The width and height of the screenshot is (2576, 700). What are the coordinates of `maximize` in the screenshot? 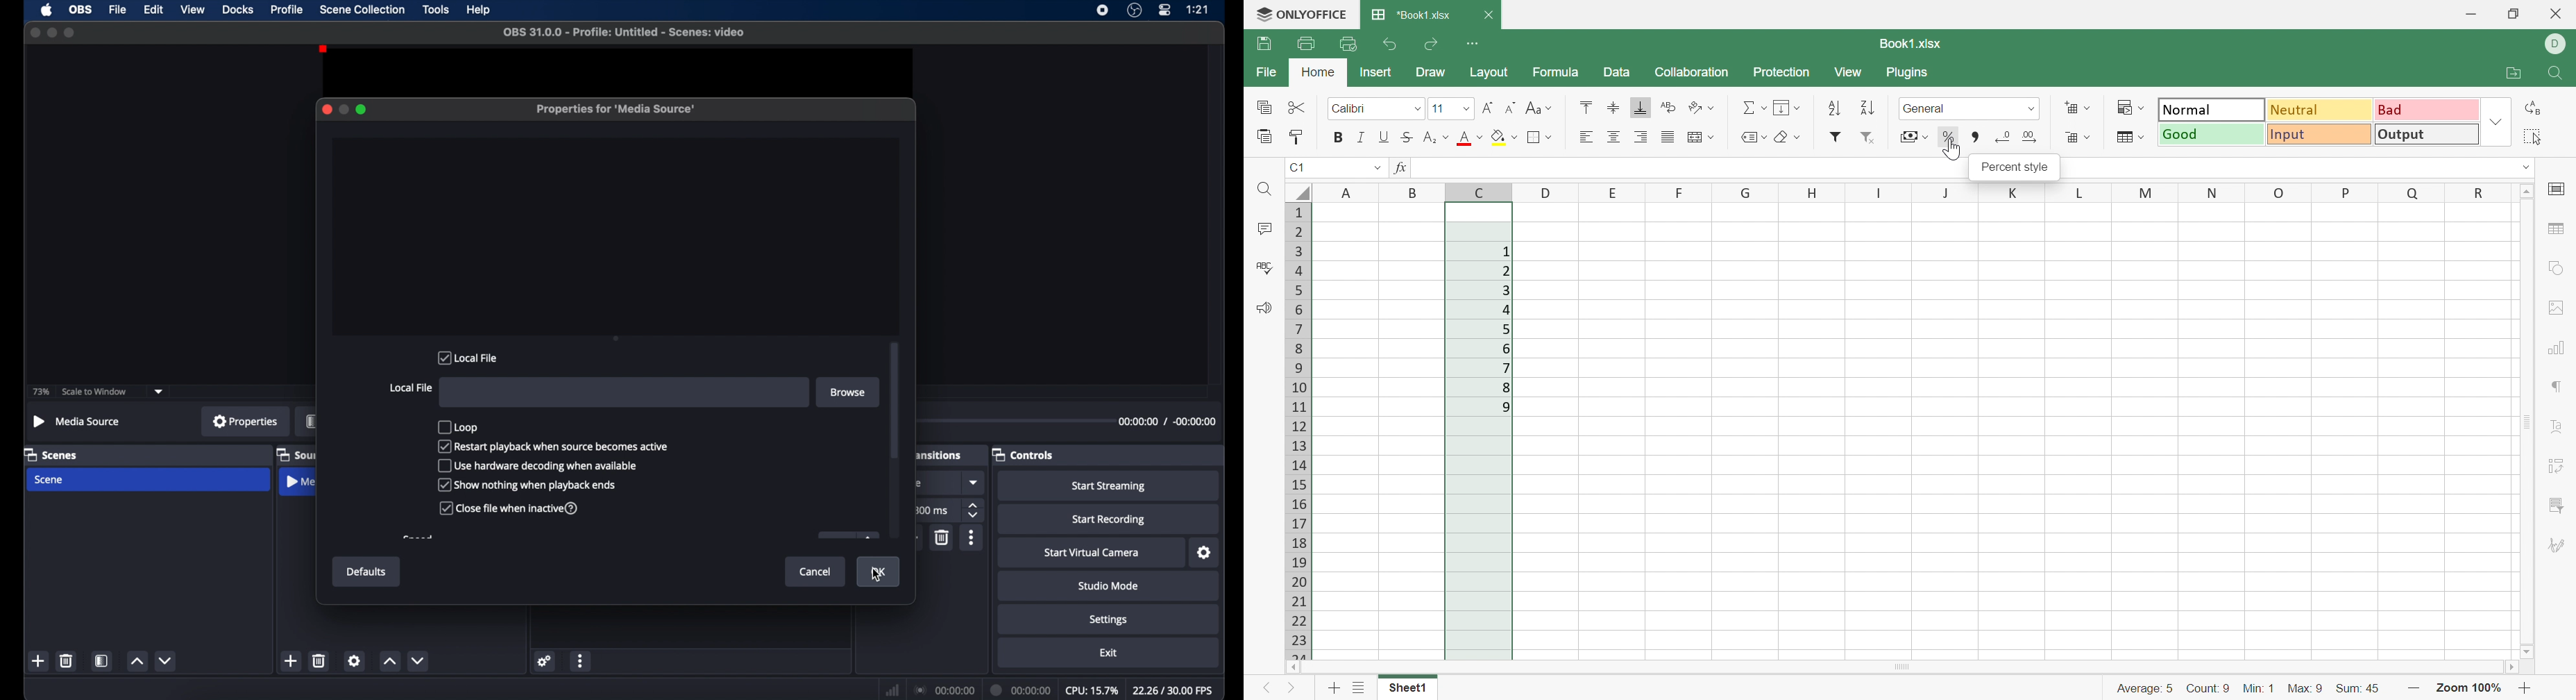 It's located at (70, 32).